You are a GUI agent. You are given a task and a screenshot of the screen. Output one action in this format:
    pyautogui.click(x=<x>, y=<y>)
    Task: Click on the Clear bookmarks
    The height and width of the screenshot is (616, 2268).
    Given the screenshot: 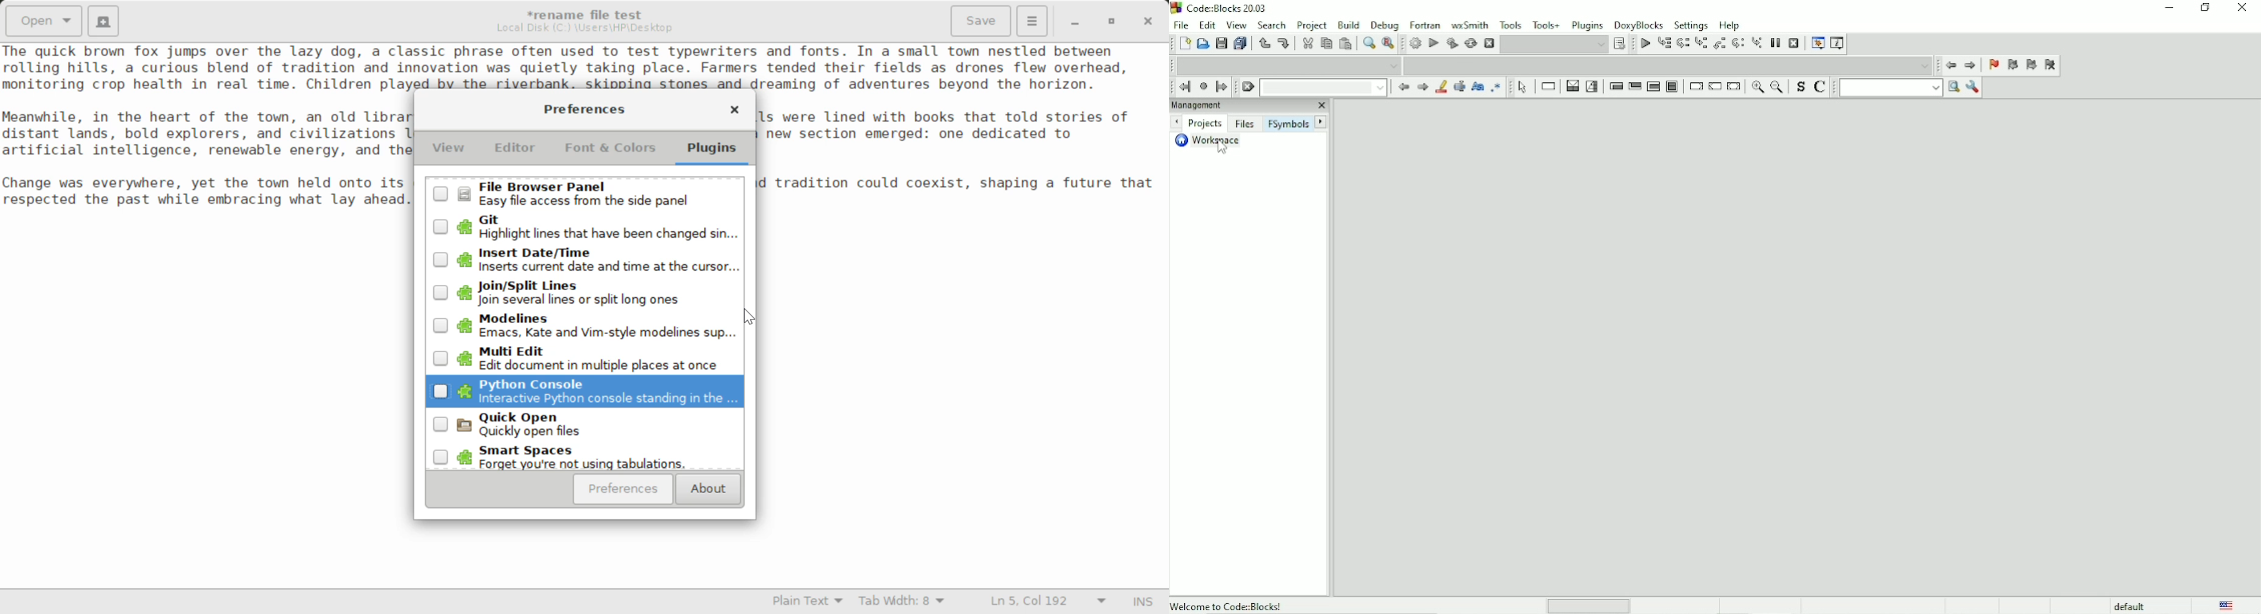 What is the action you would take?
    pyautogui.click(x=2050, y=66)
    